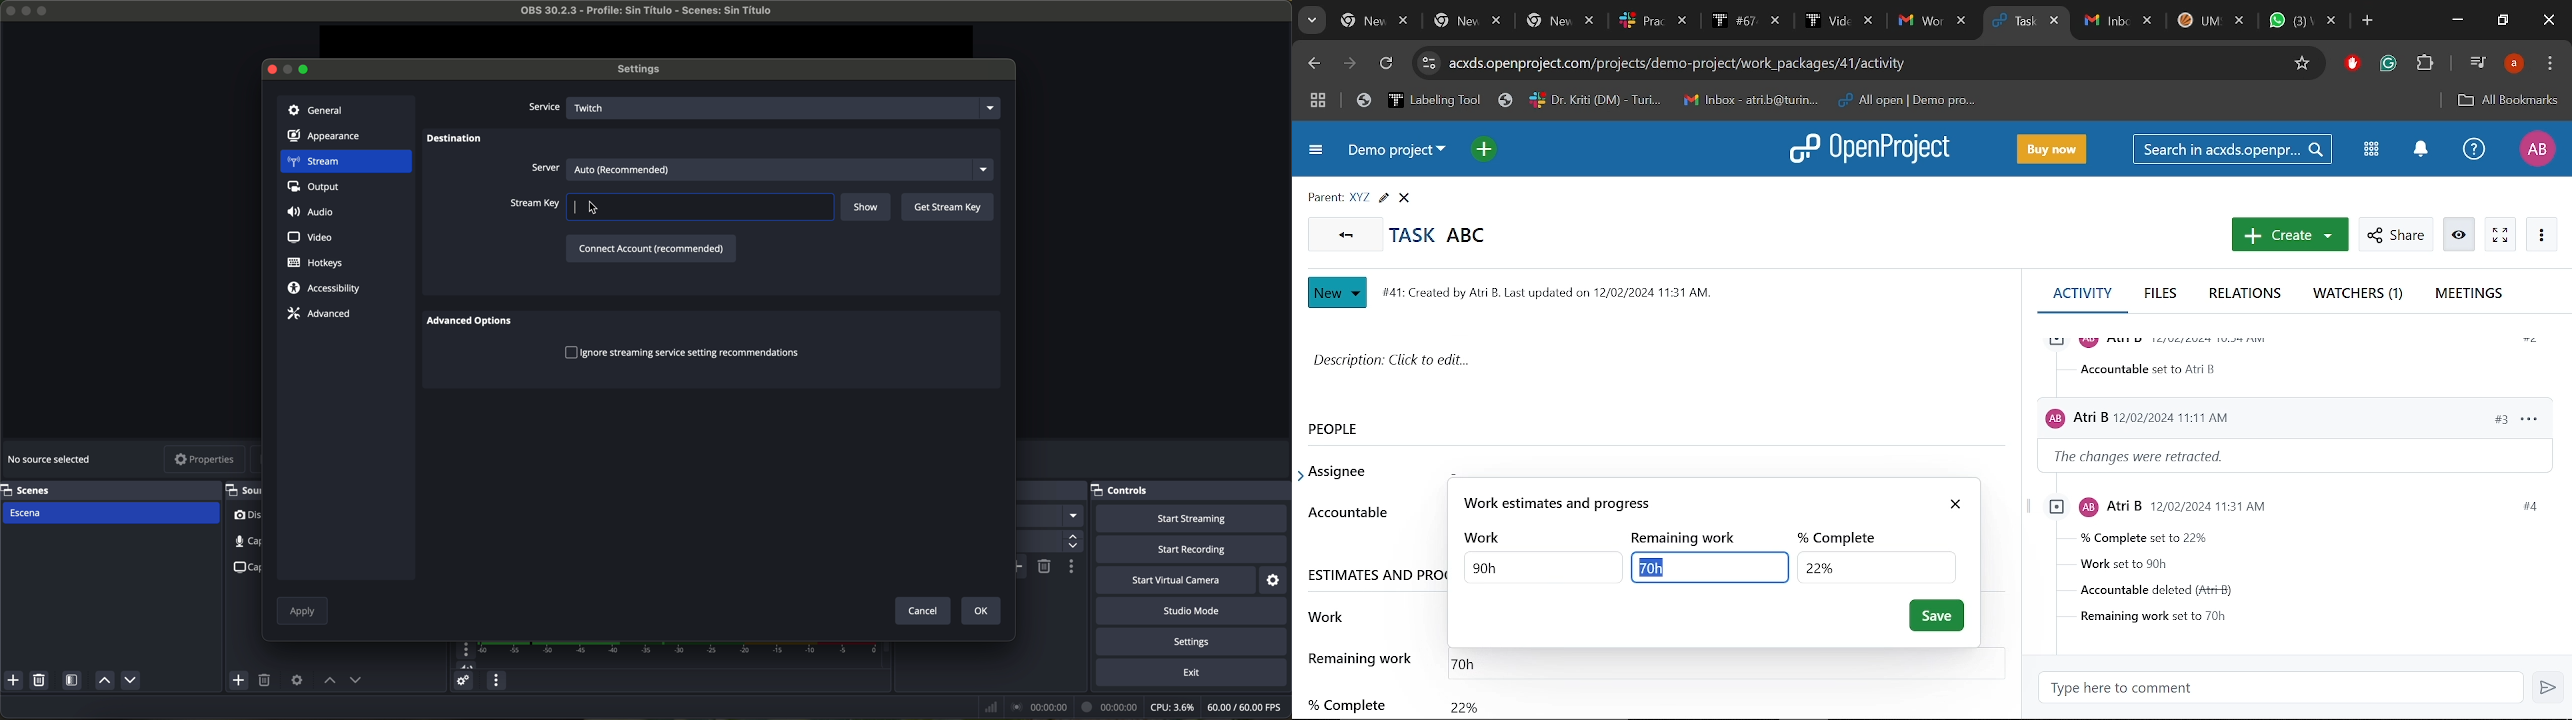  What do you see at coordinates (2152, 457) in the screenshot?
I see `the changes were retracted` at bounding box center [2152, 457].